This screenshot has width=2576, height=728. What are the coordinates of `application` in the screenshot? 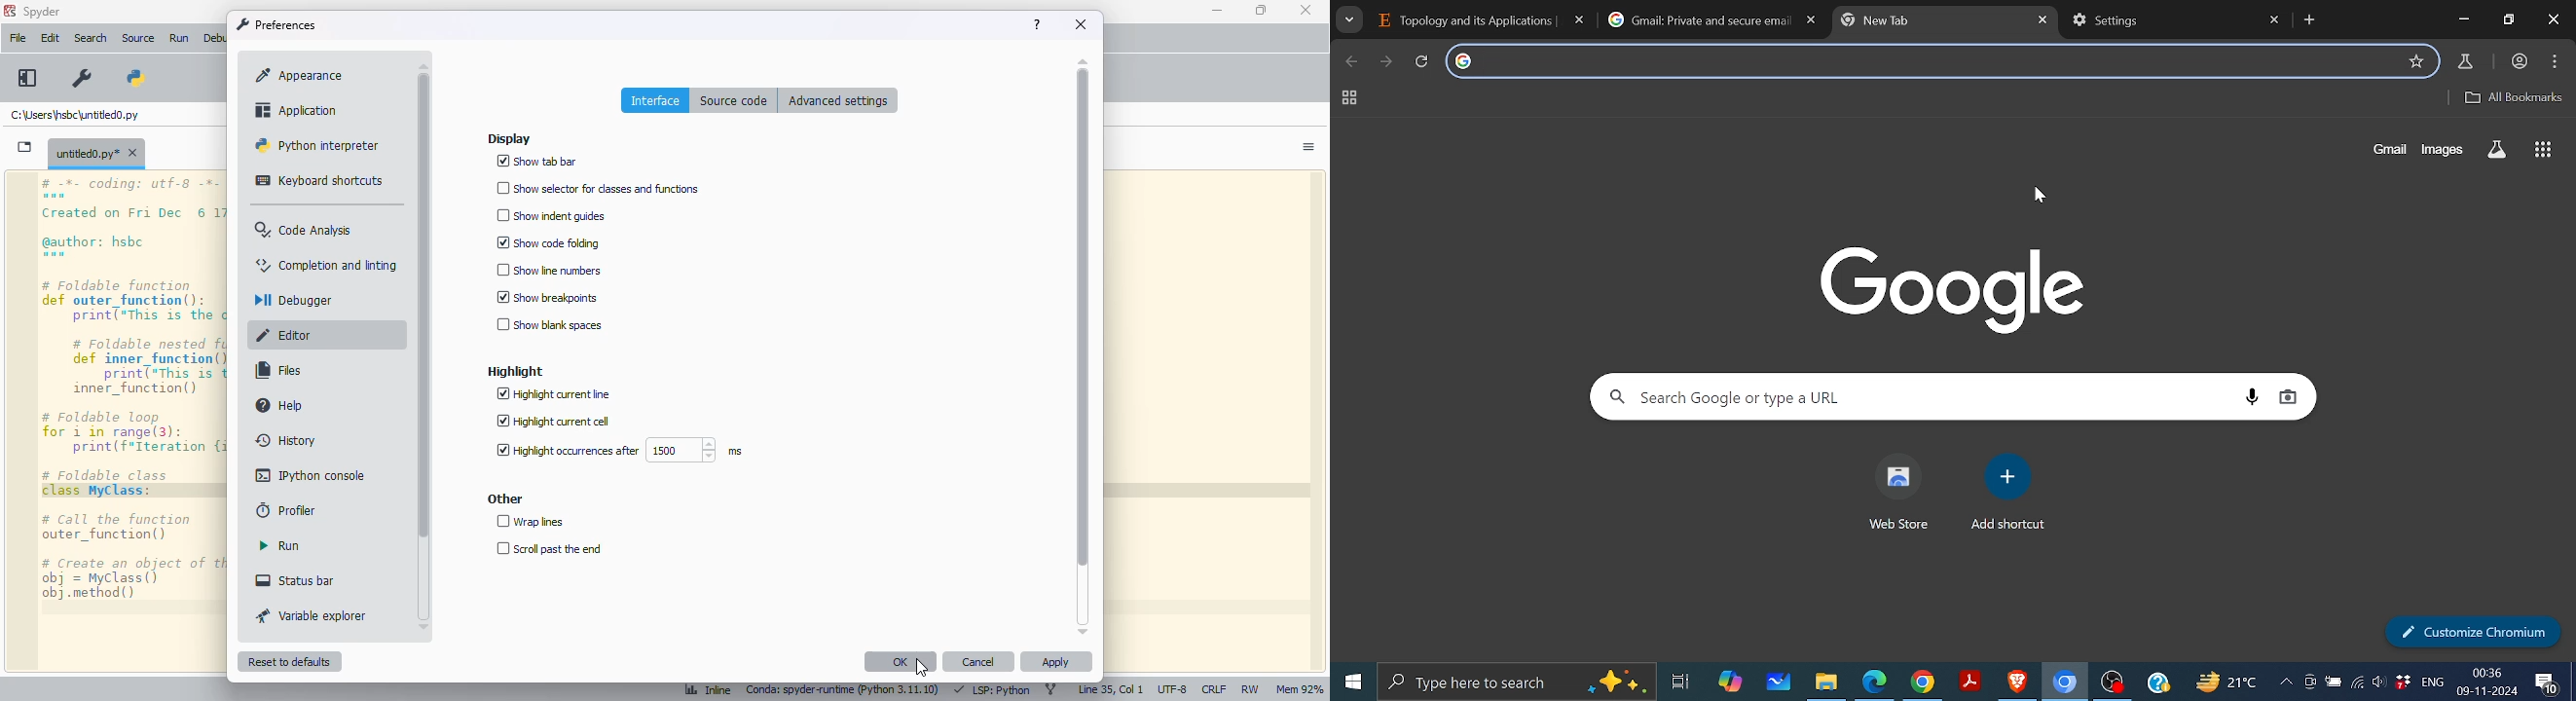 It's located at (294, 110).